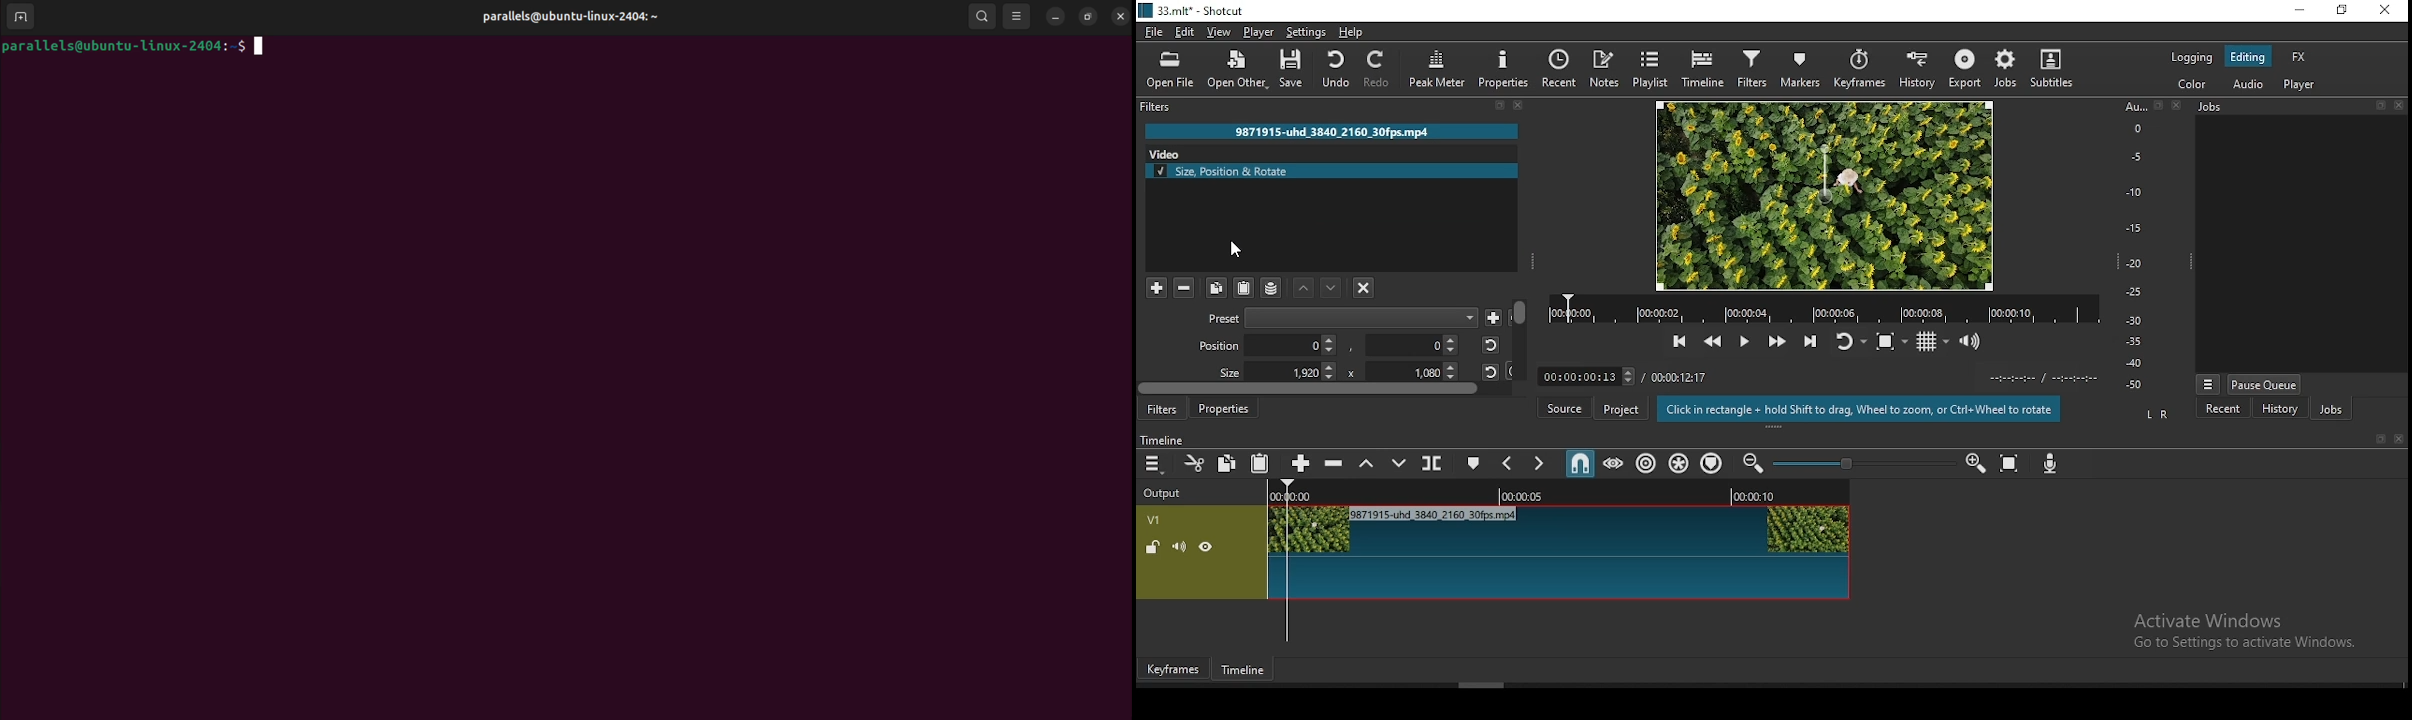  I want to click on zoom timeline in, so click(1973, 467).